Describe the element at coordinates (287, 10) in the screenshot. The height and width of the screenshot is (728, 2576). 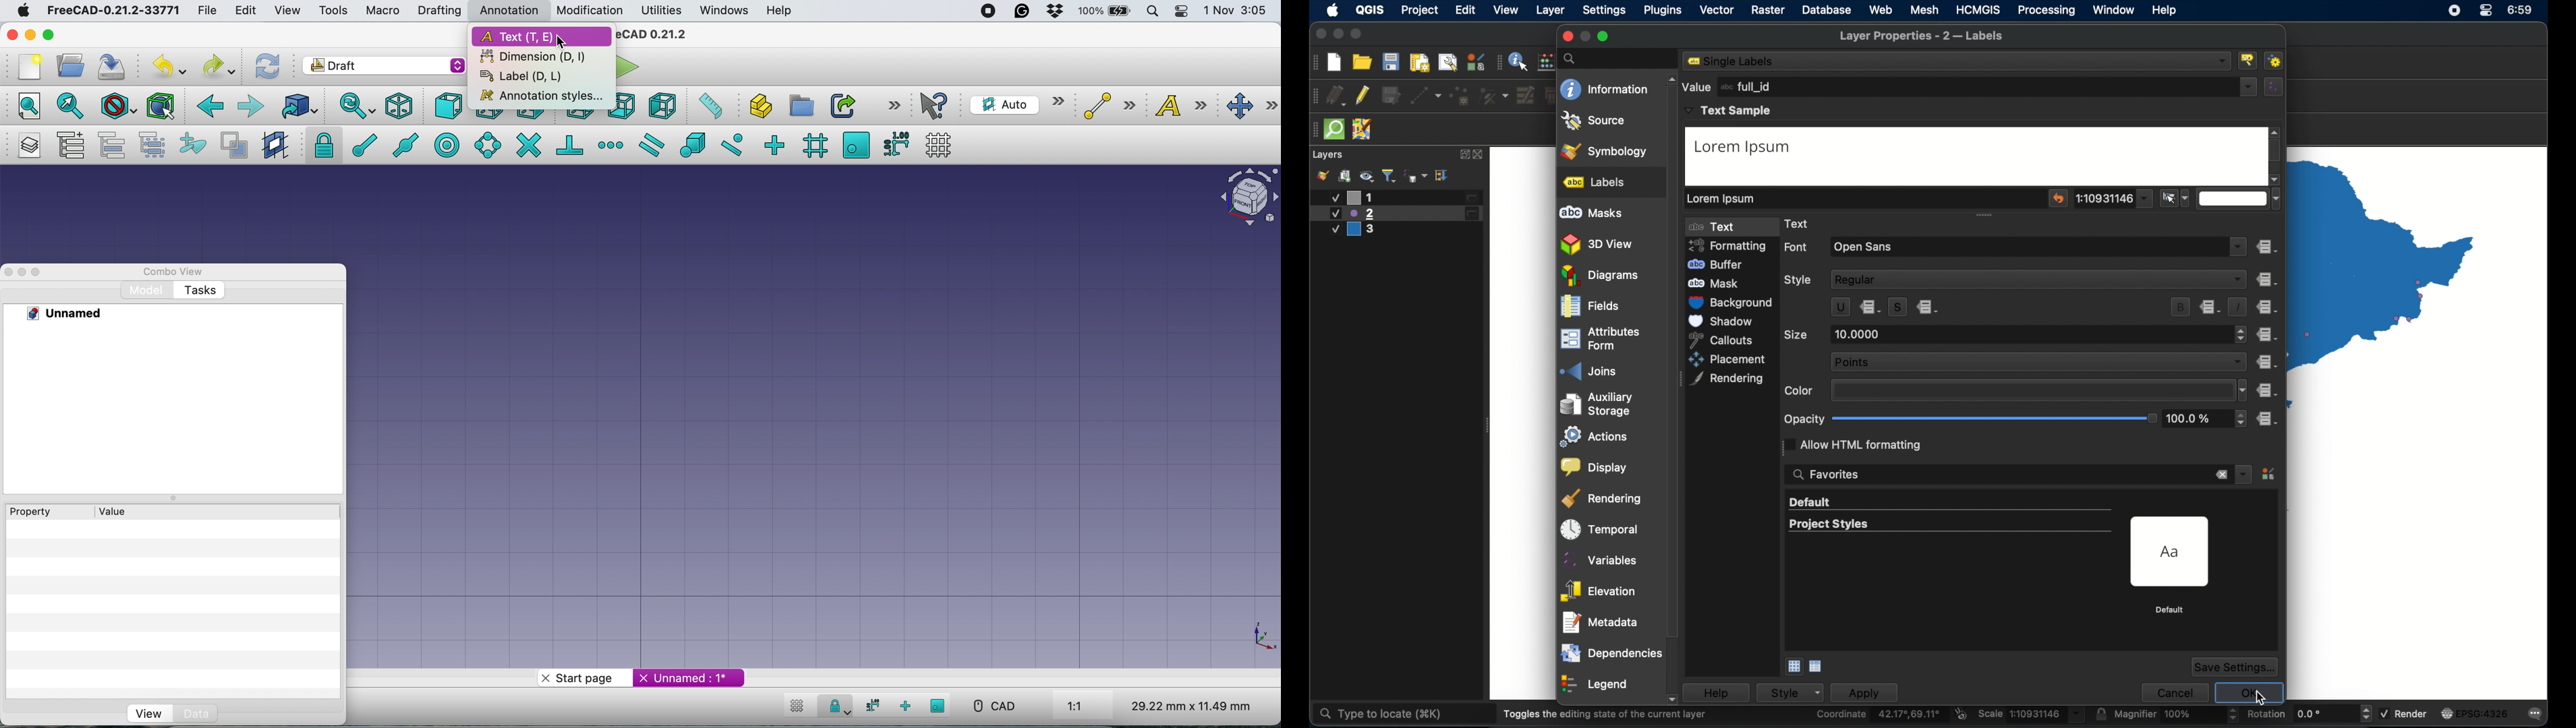
I see `view` at that location.